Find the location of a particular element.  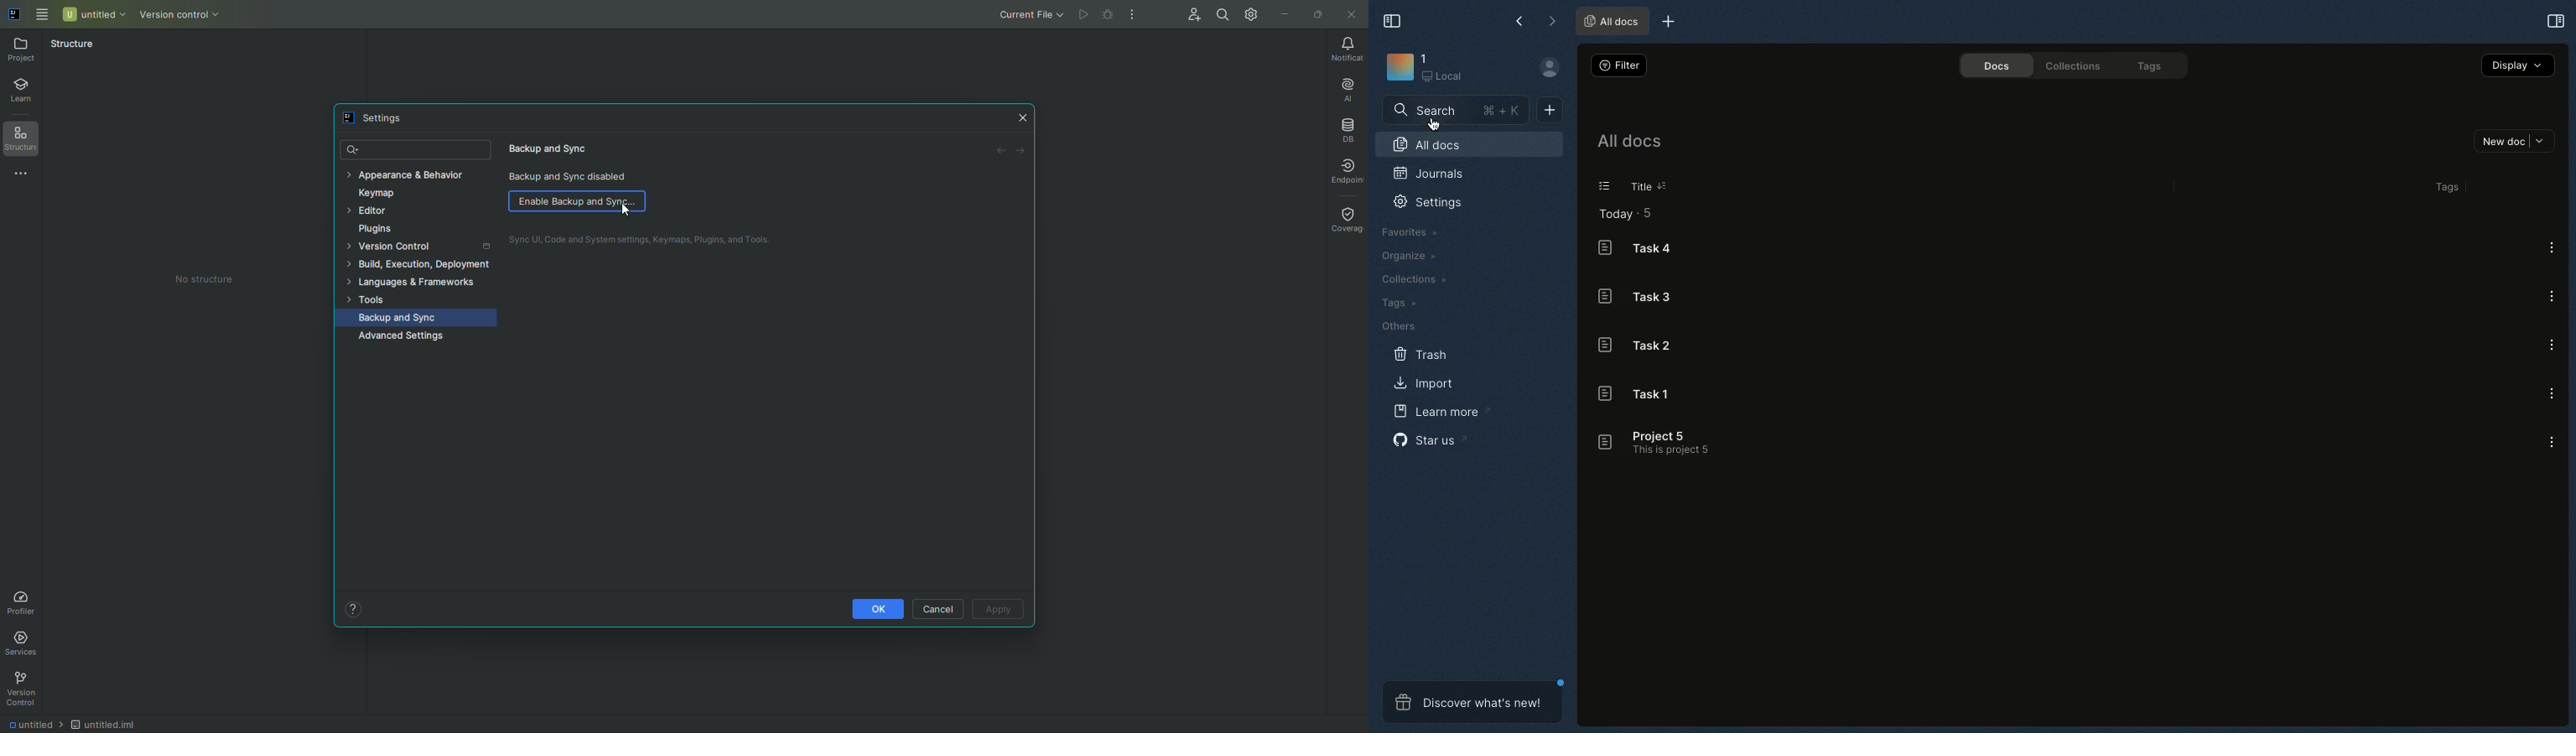

Database is located at coordinates (1347, 128).